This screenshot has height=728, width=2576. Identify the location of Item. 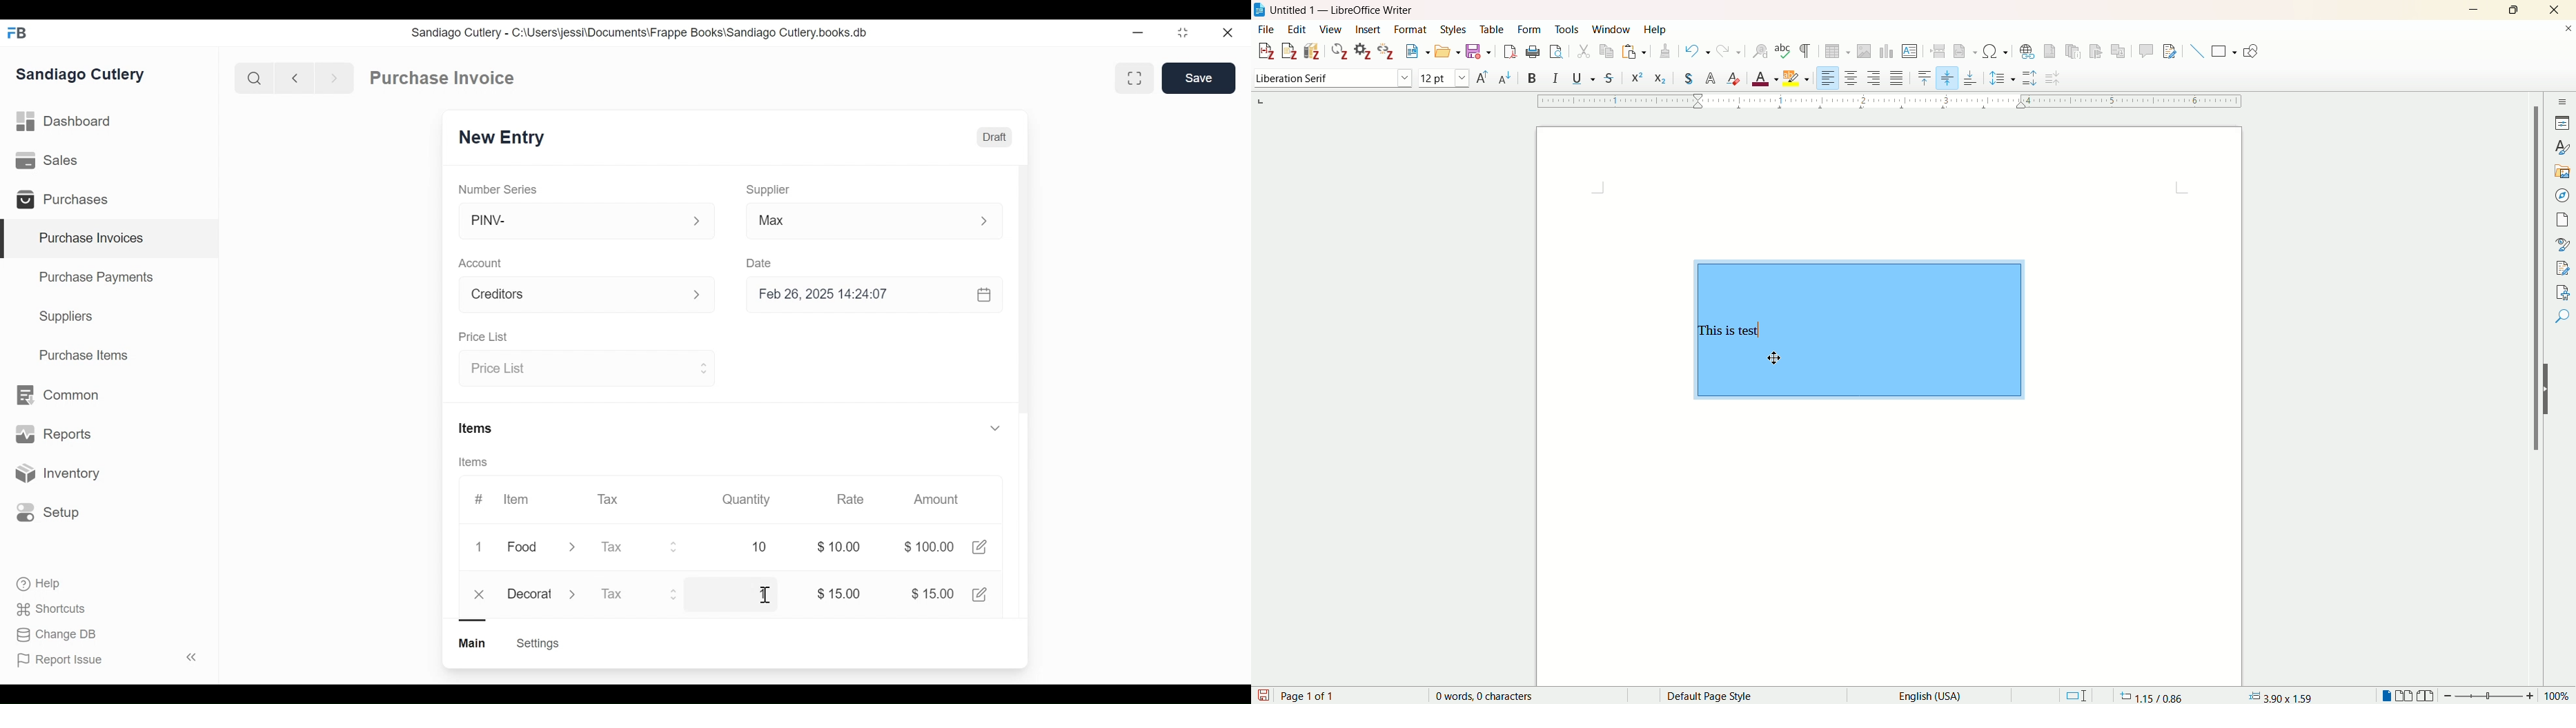
(515, 499).